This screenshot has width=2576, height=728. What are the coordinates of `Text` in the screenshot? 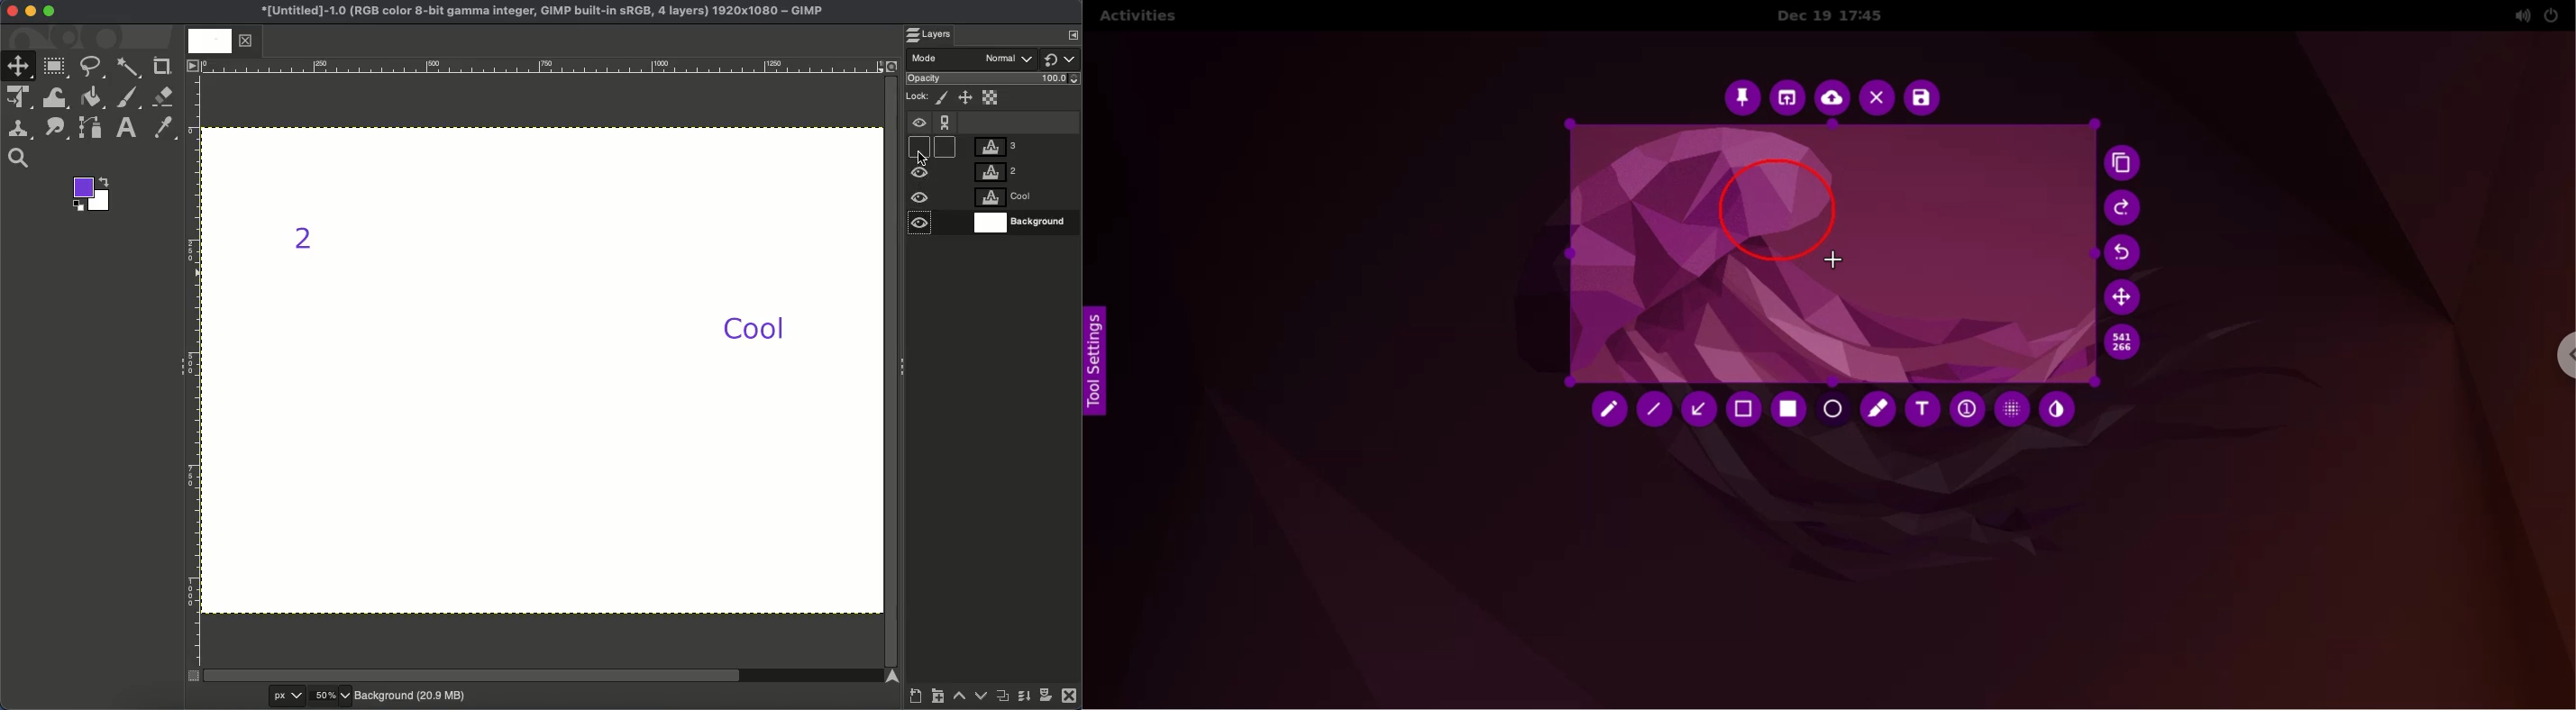 It's located at (128, 127).